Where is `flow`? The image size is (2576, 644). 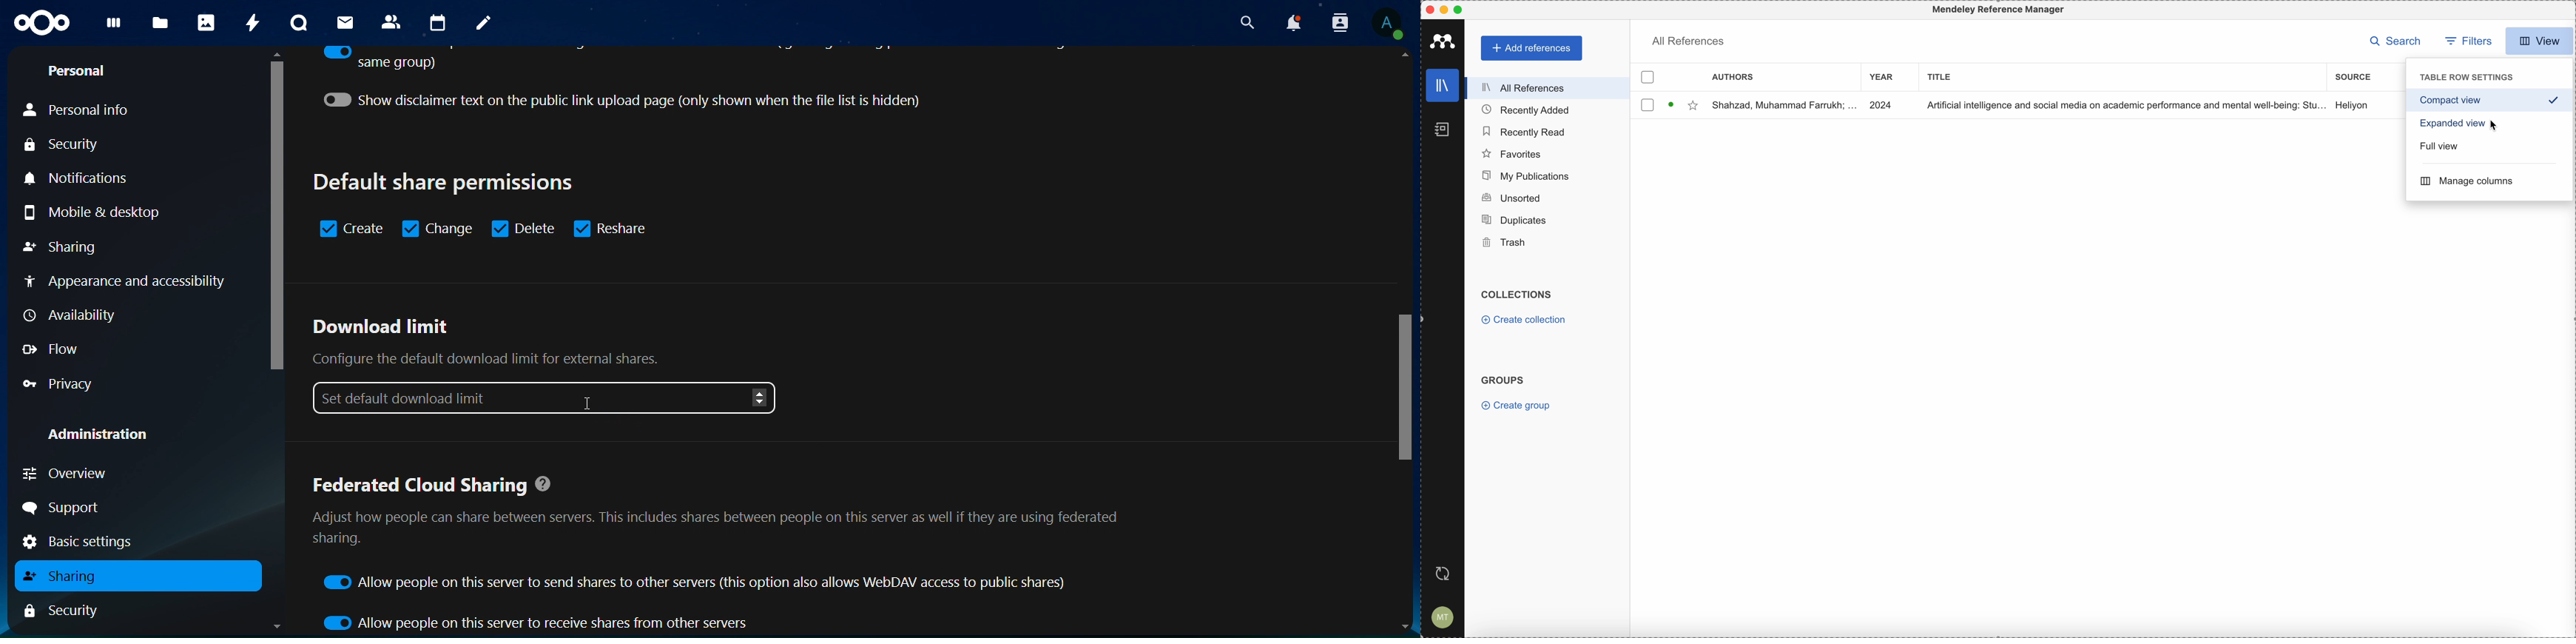 flow is located at coordinates (51, 349).